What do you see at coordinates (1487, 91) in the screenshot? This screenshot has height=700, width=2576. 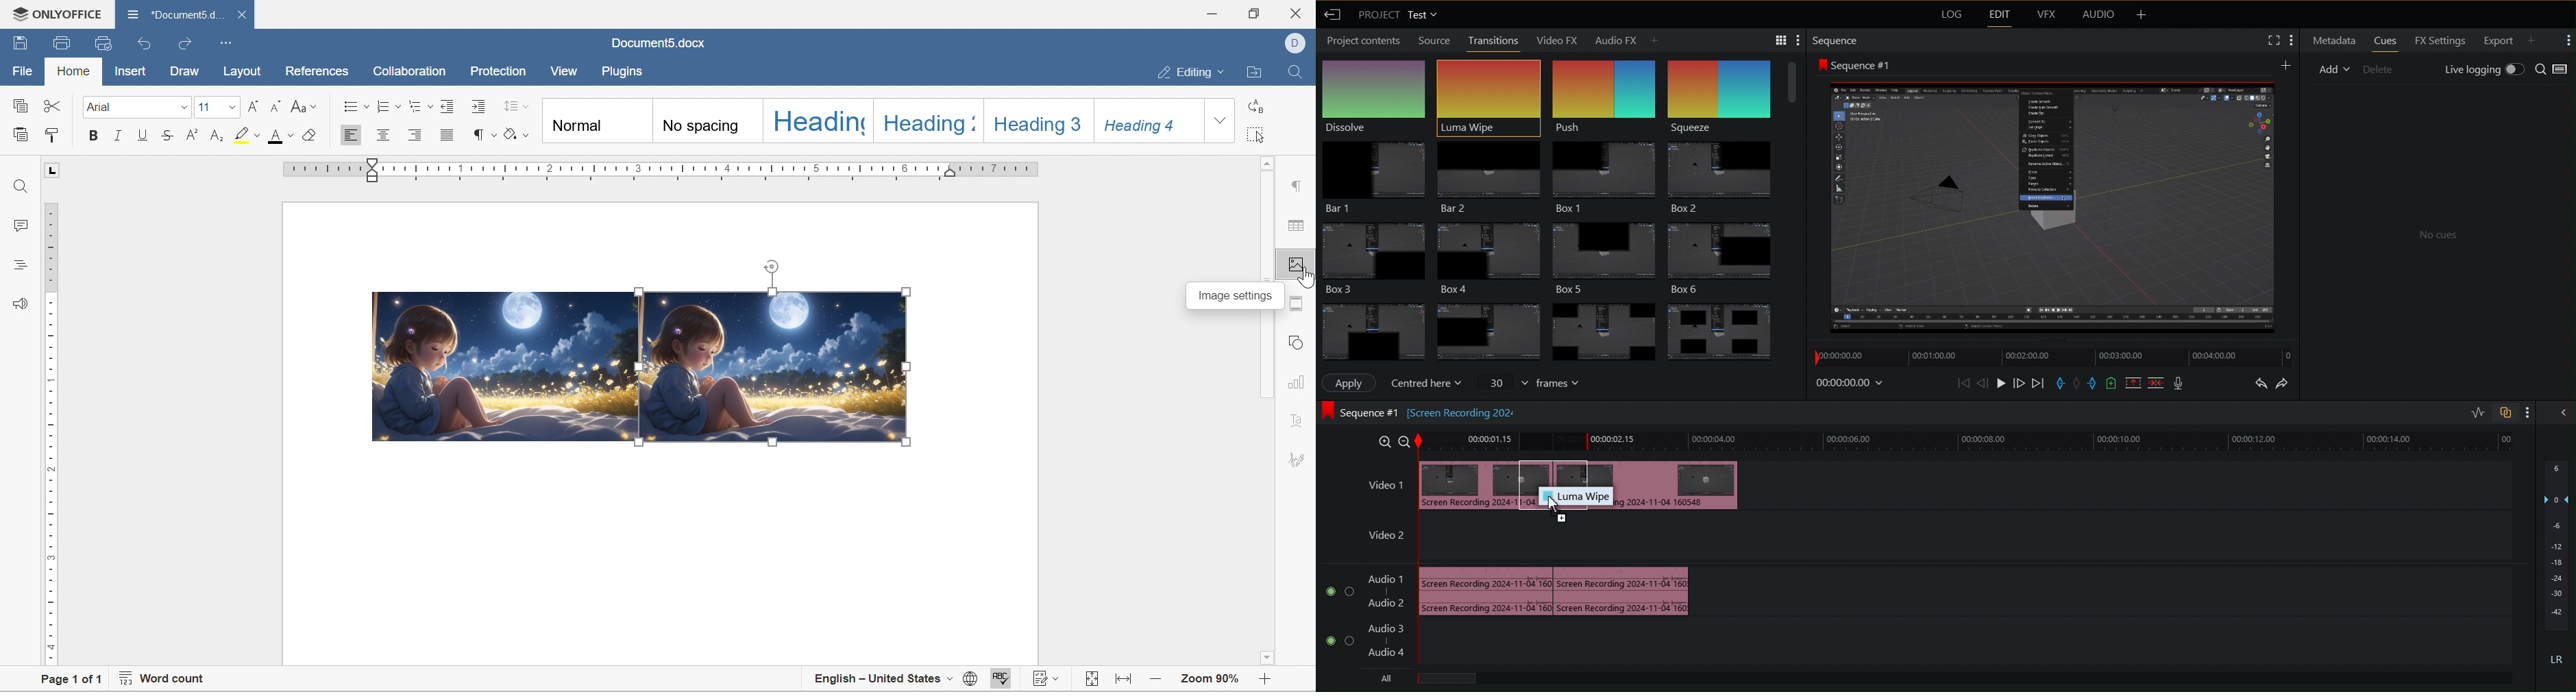 I see `Luna Wipe` at bounding box center [1487, 91].